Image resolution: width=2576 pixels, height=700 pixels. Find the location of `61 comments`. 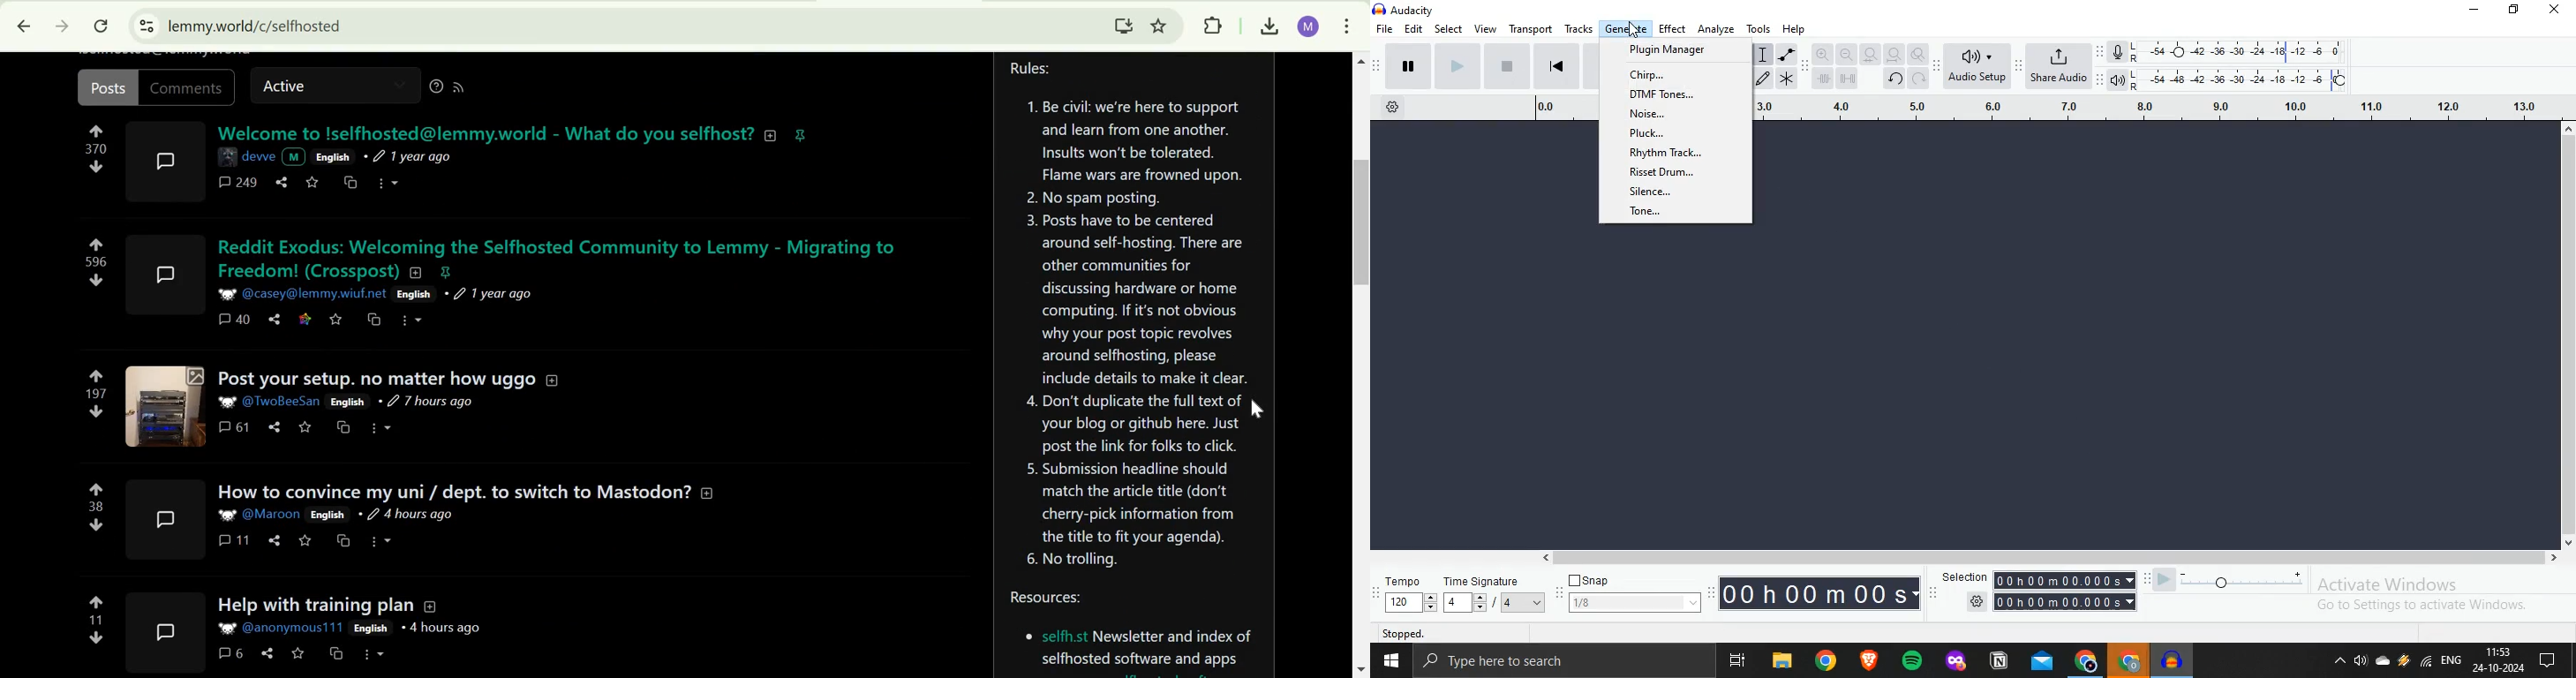

61 comments is located at coordinates (232, 427).